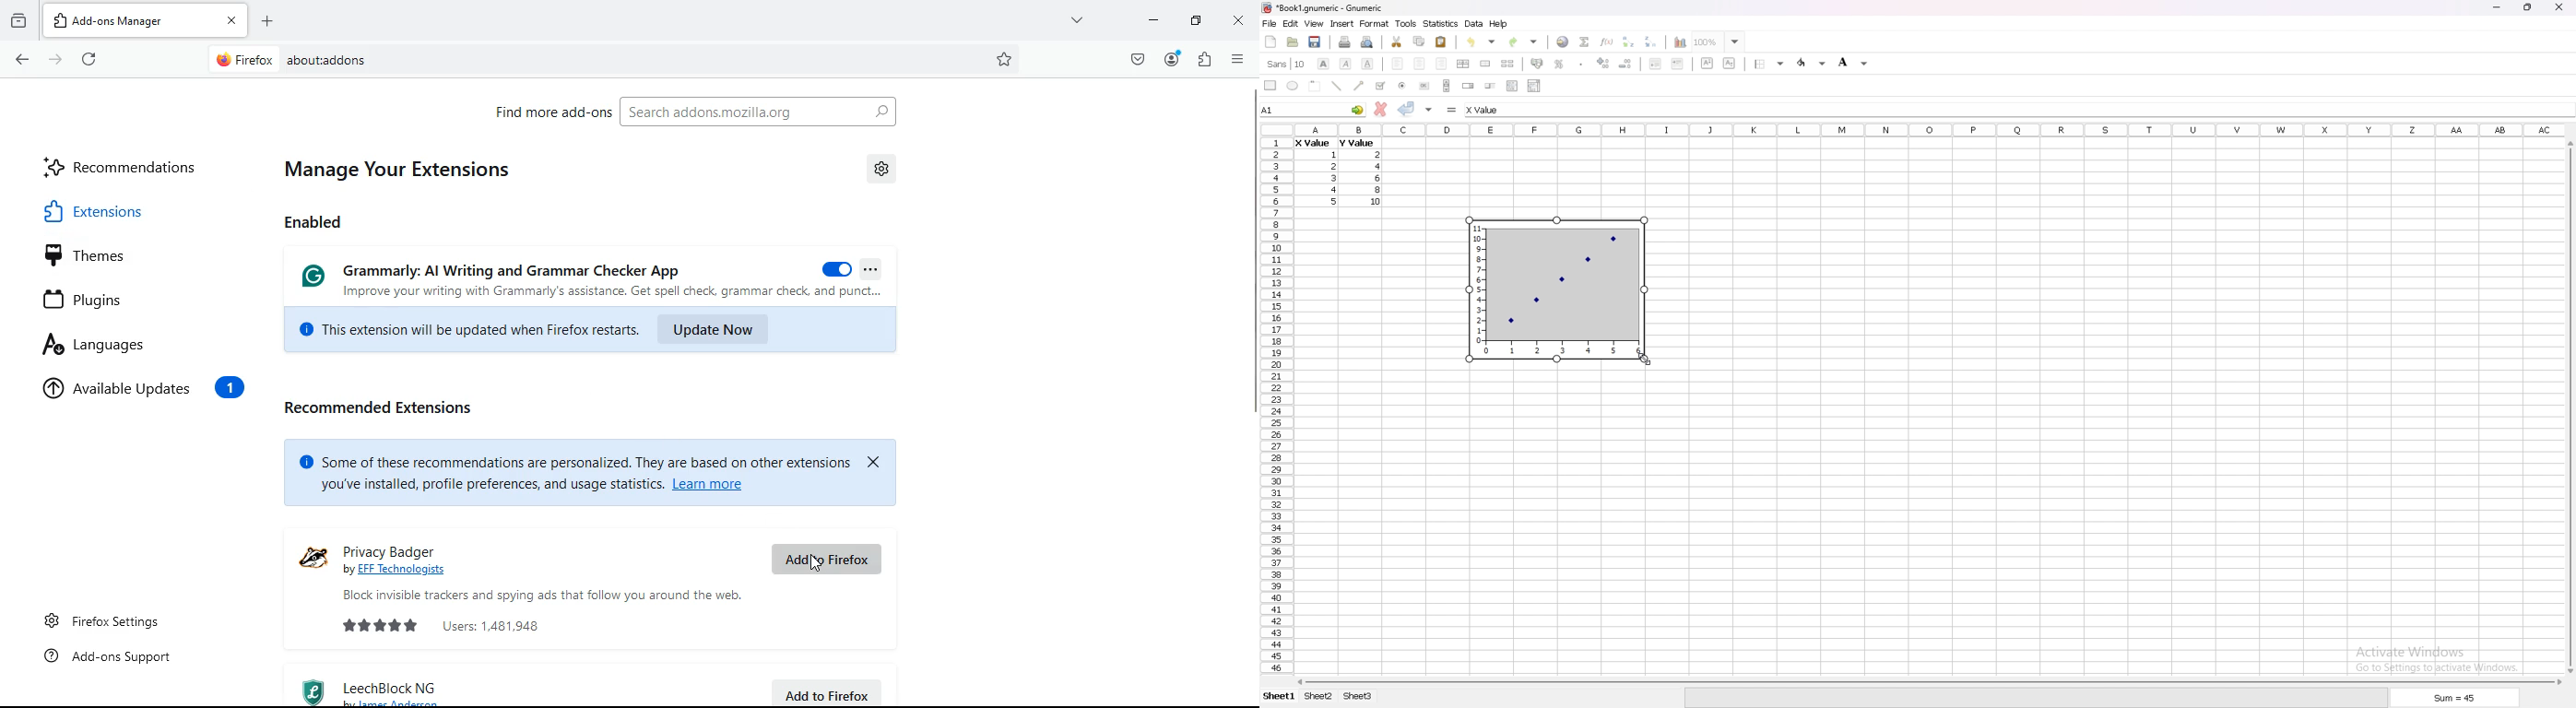 The height and width of the screenshot is (728, 2576). What do you see at coordinates (2560, 7) in the screenshot?
I see `close` at bounding box center [2560, 7].